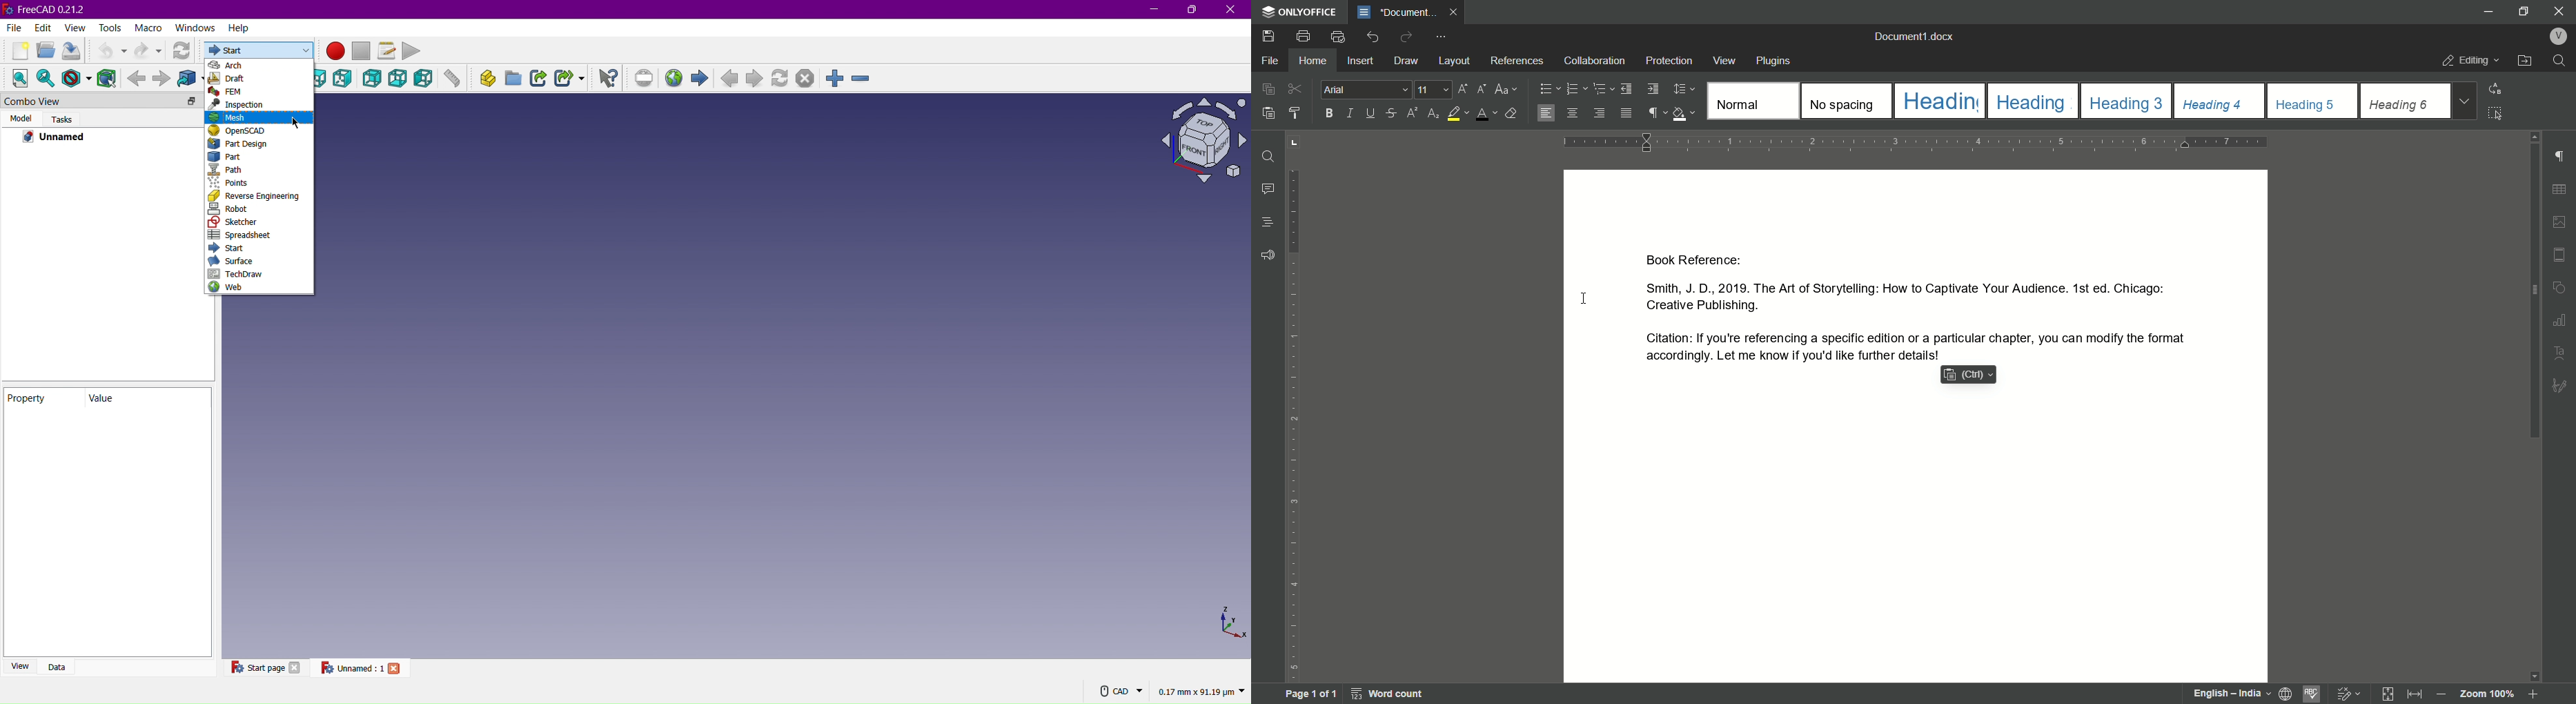 Image resolution: width=2576 pixels, height=728 pixels. What do you see at coordinates (1626, 89) in the screenshot?
I see `decrease indent` at bounding box center [1626, 89].